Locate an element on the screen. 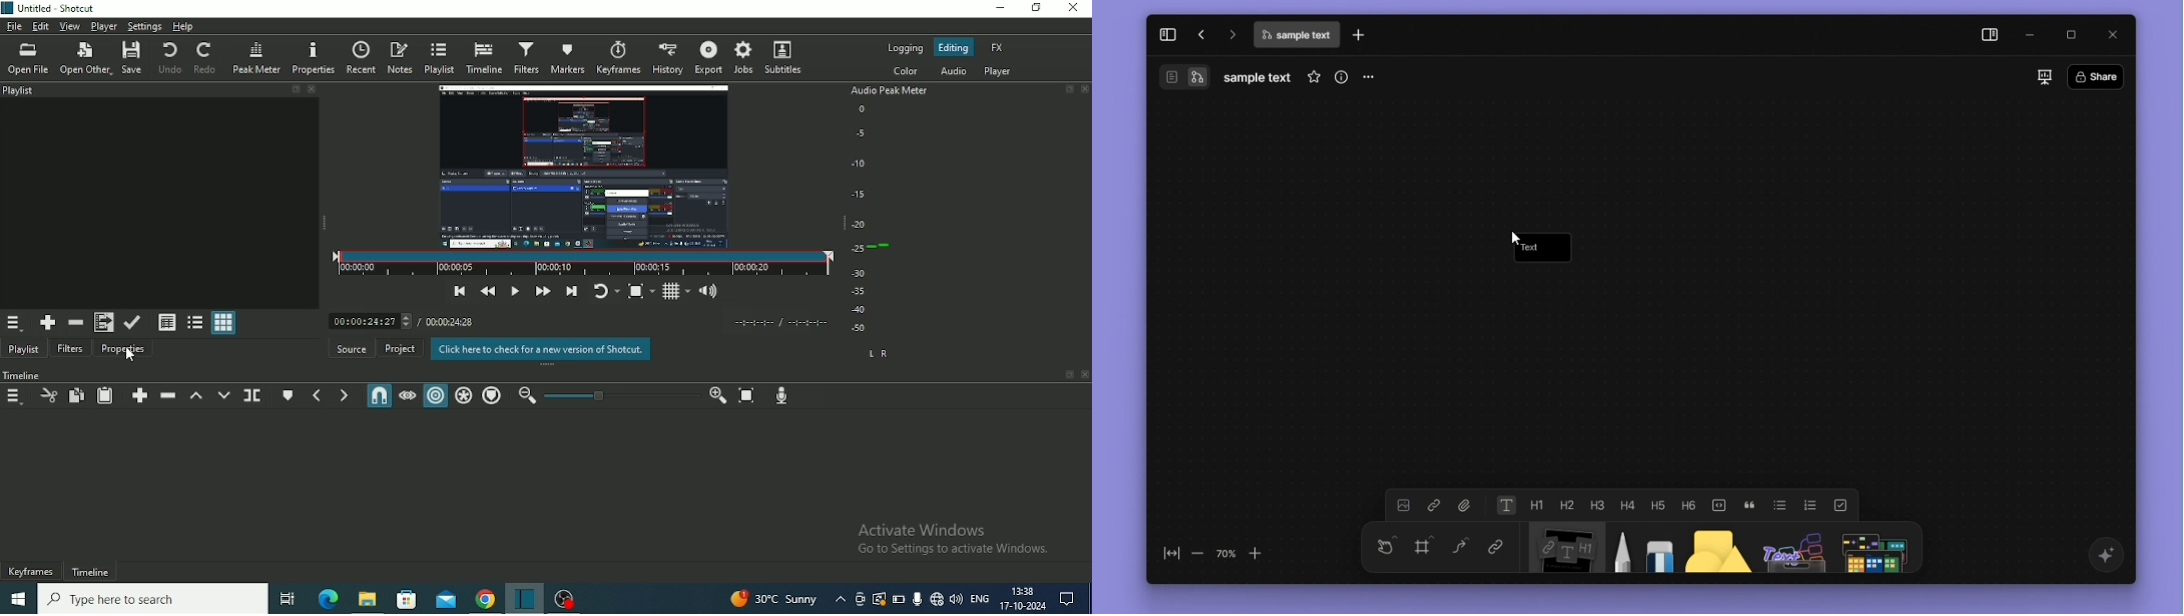 The width and height of the screenshot is (2184, 616). Play quickly backwards is located at coordinates (488, 292).